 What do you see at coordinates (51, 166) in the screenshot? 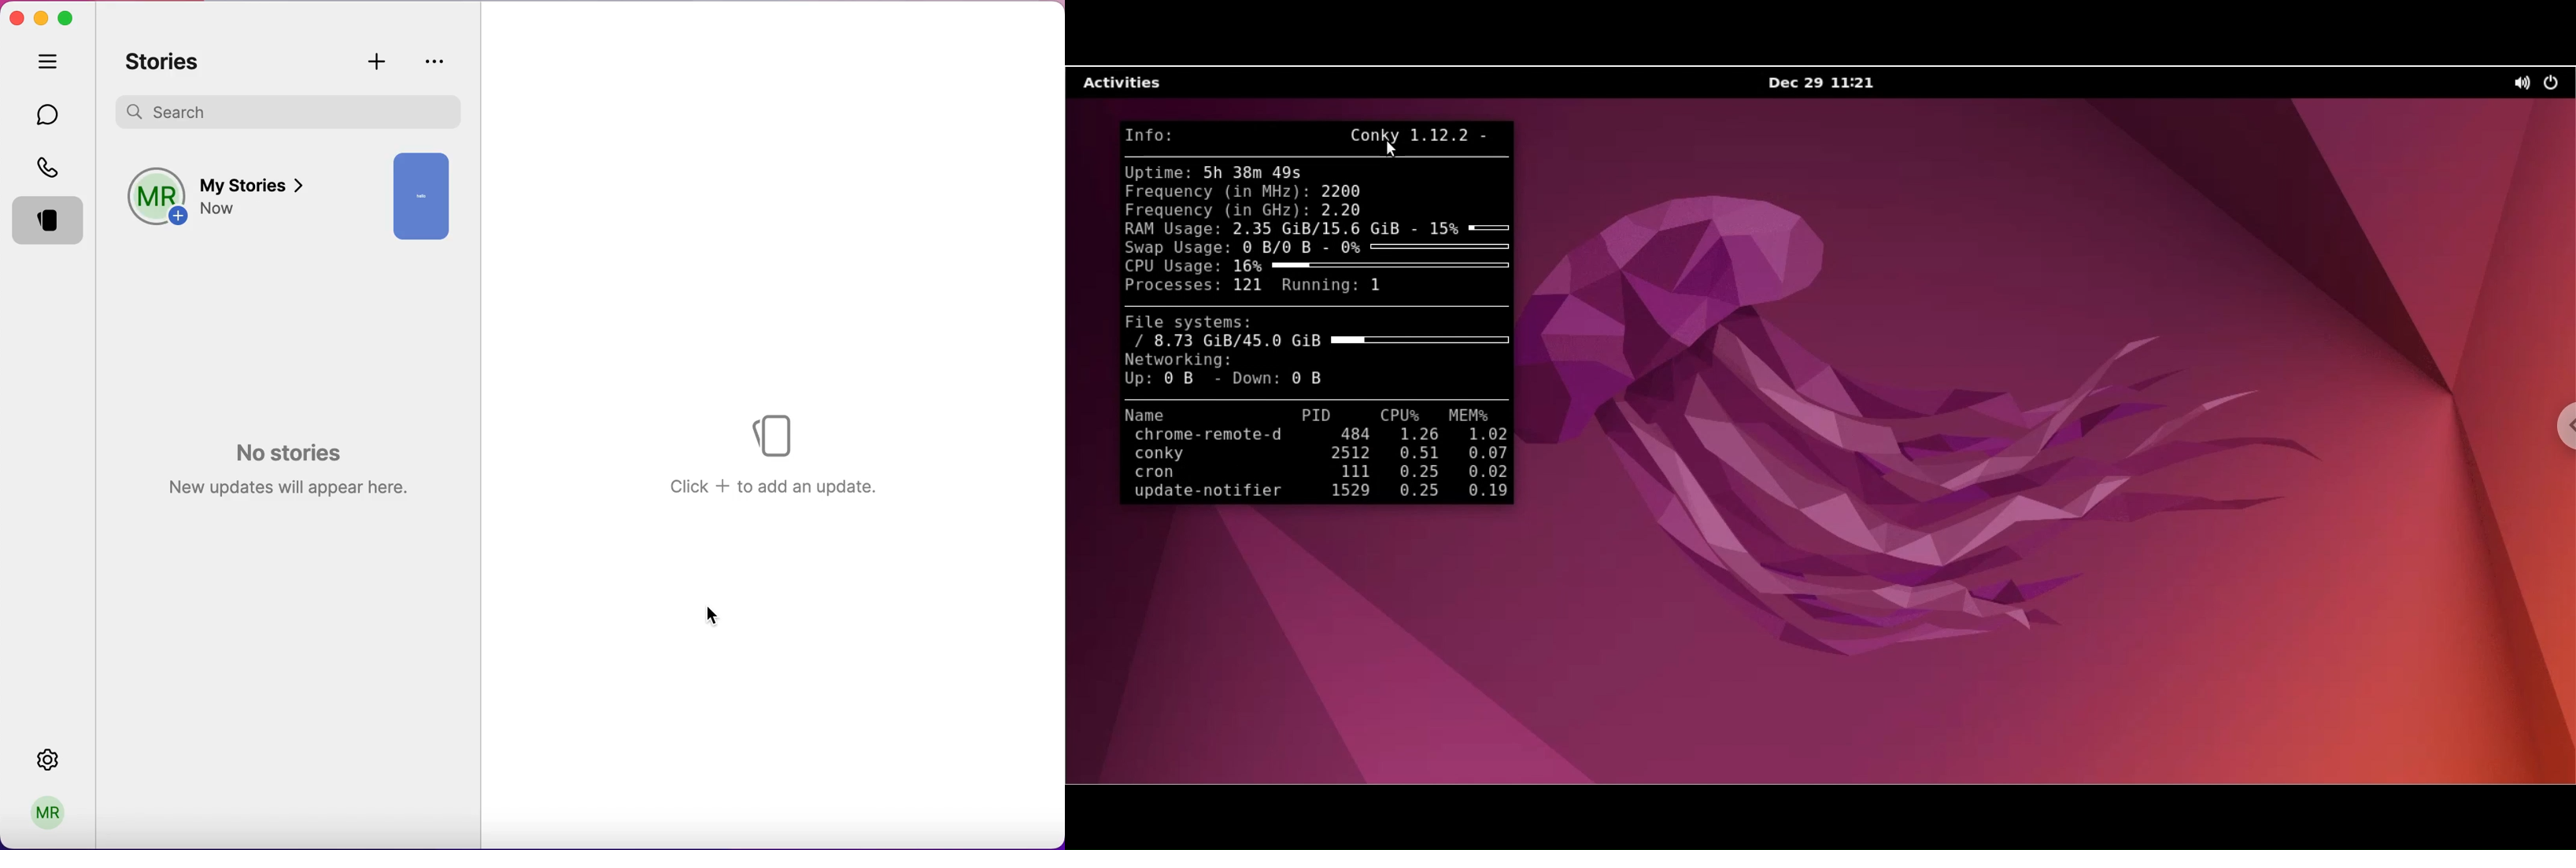
I see `calls` at bounding box center [51, 166].